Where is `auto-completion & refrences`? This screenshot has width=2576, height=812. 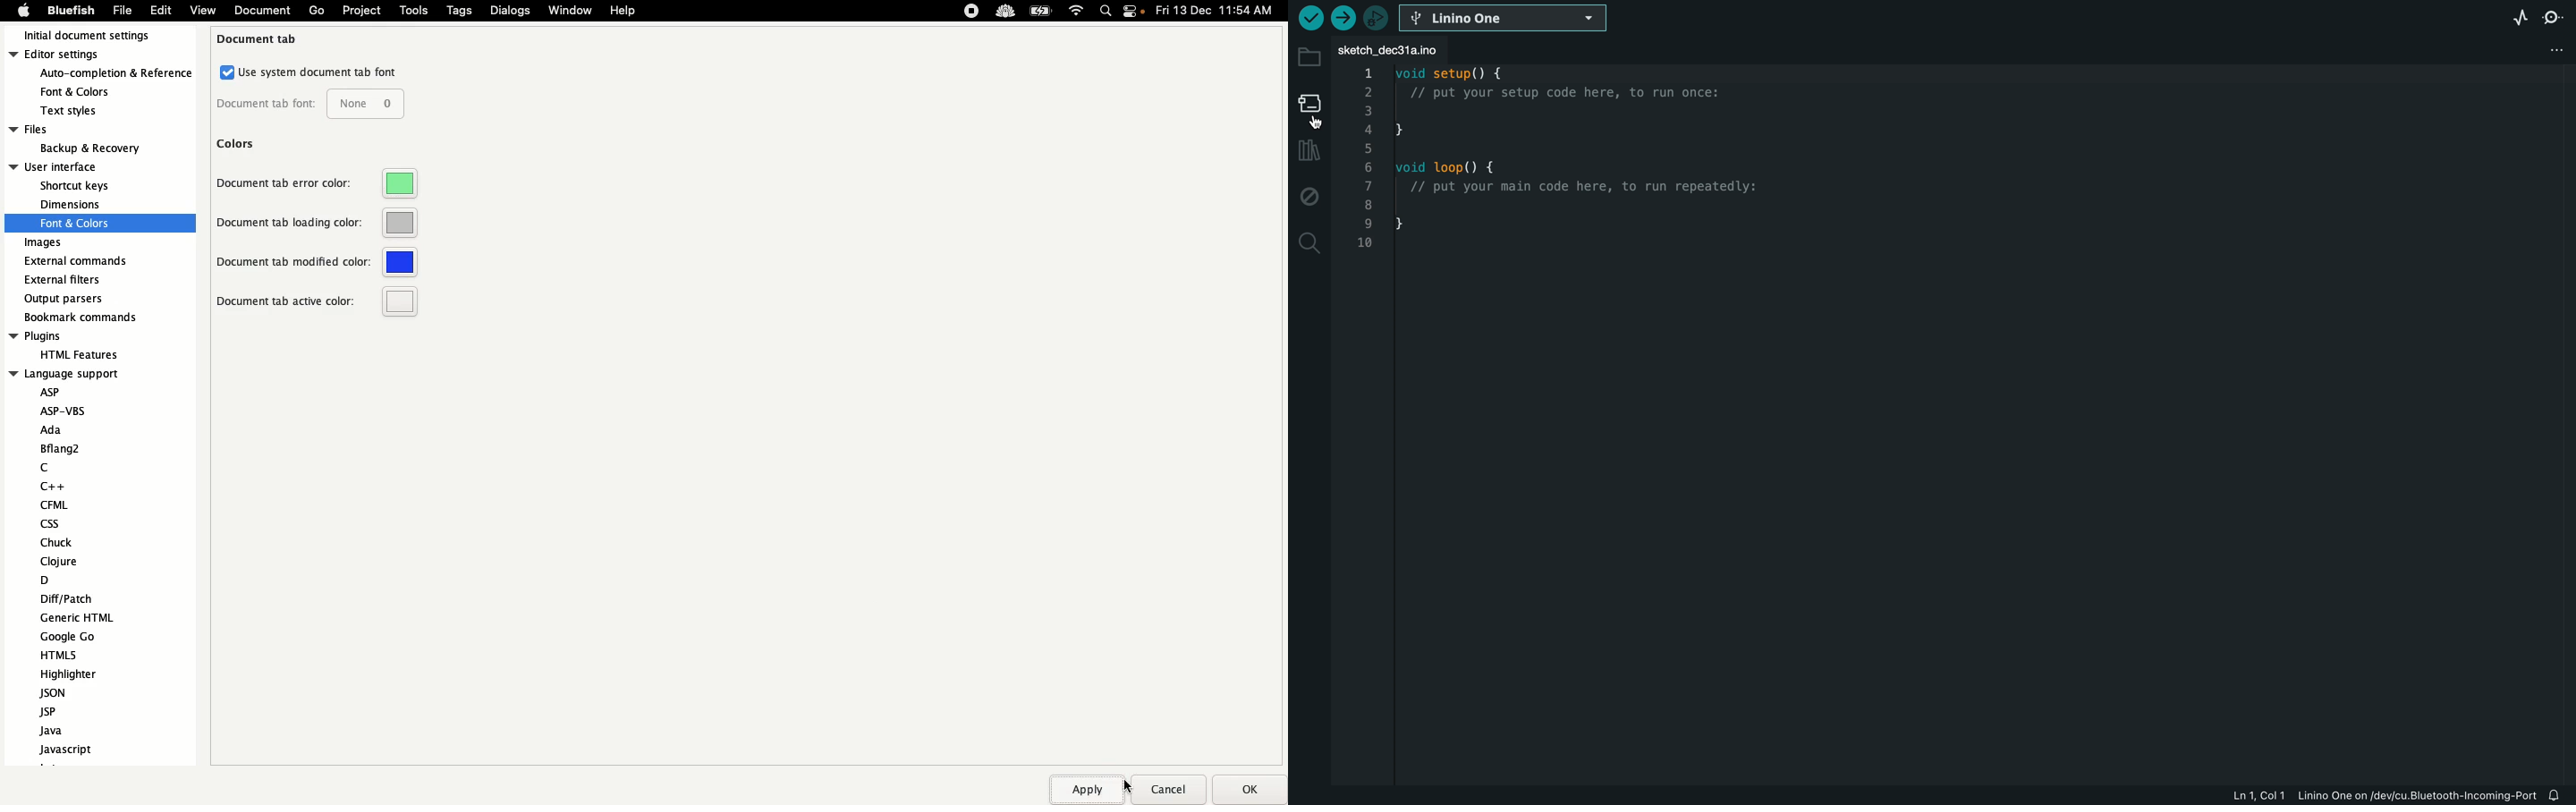 auto-completion & refrences is located at coordinates (117, 74).